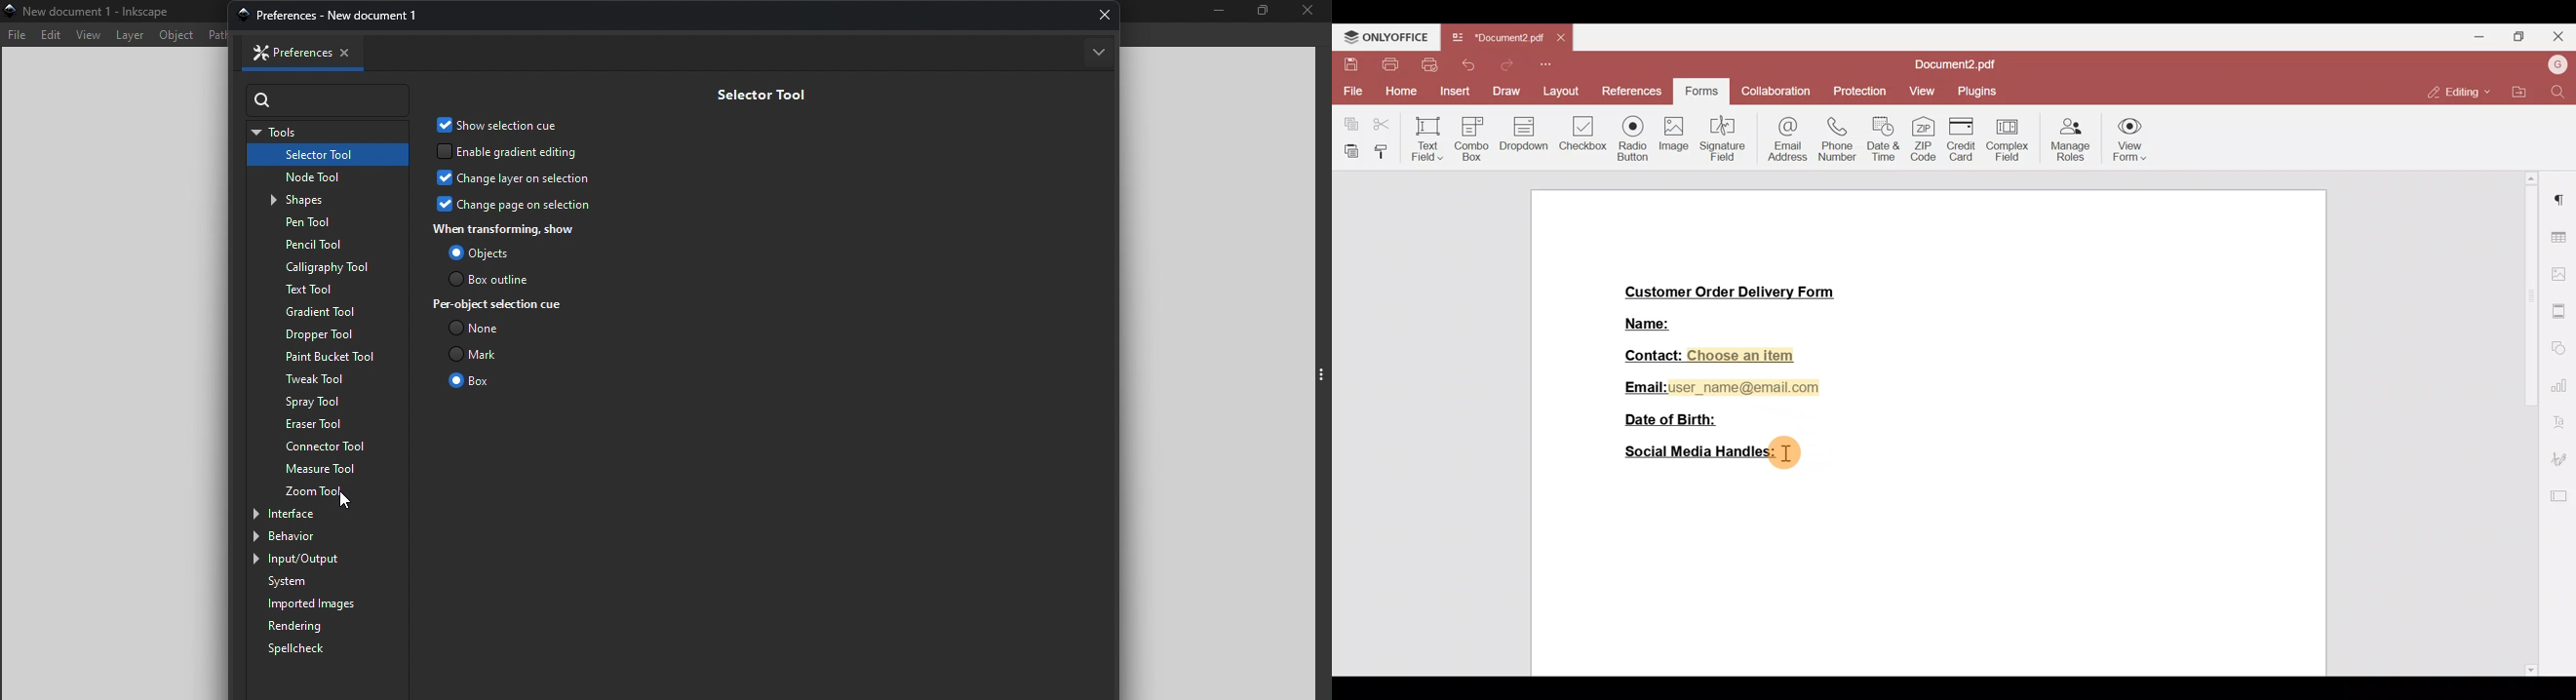 Image resolution: width=2576 pixels, height=700 pixels. What do you see at coordinates (2480, 36) in the screenshot?
I see `Minimize` at bounding box center [2480, 36].